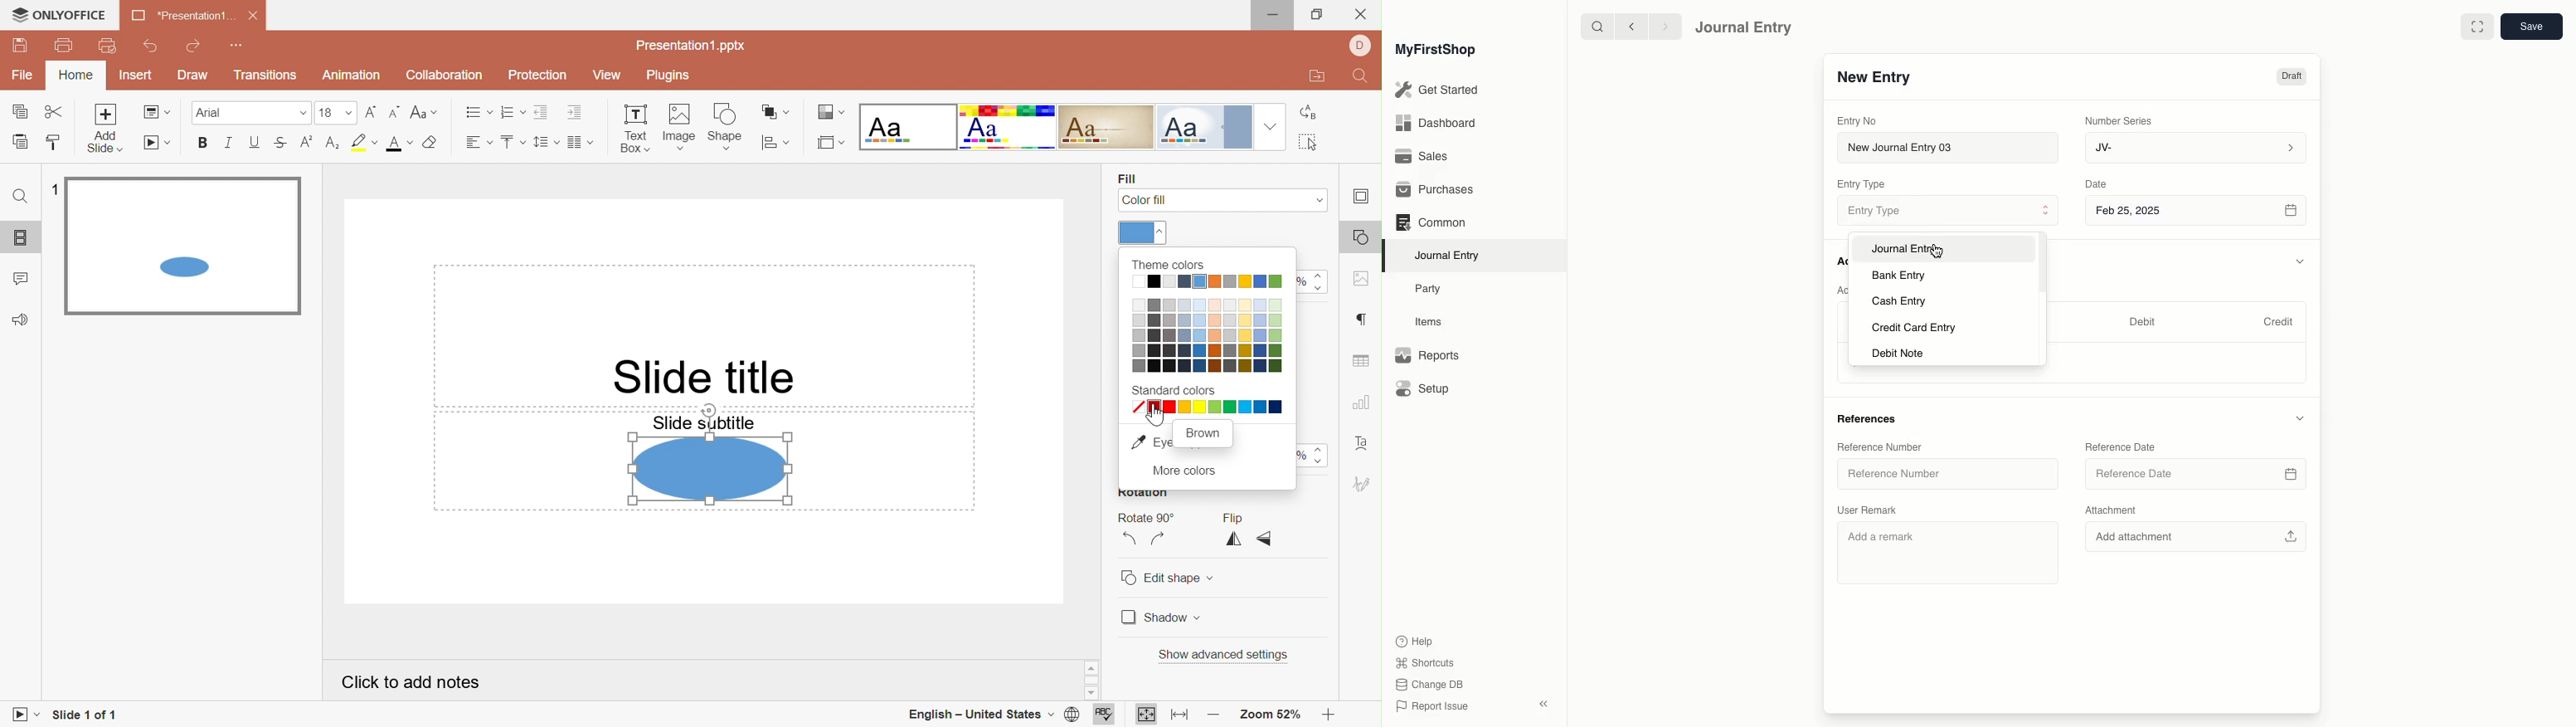 This screenshot has height=728, width=2576. What do you see at coordinates (1898, 300) in the screenshot?
I see `Cash Entry` at bounding box center [1898, 300].